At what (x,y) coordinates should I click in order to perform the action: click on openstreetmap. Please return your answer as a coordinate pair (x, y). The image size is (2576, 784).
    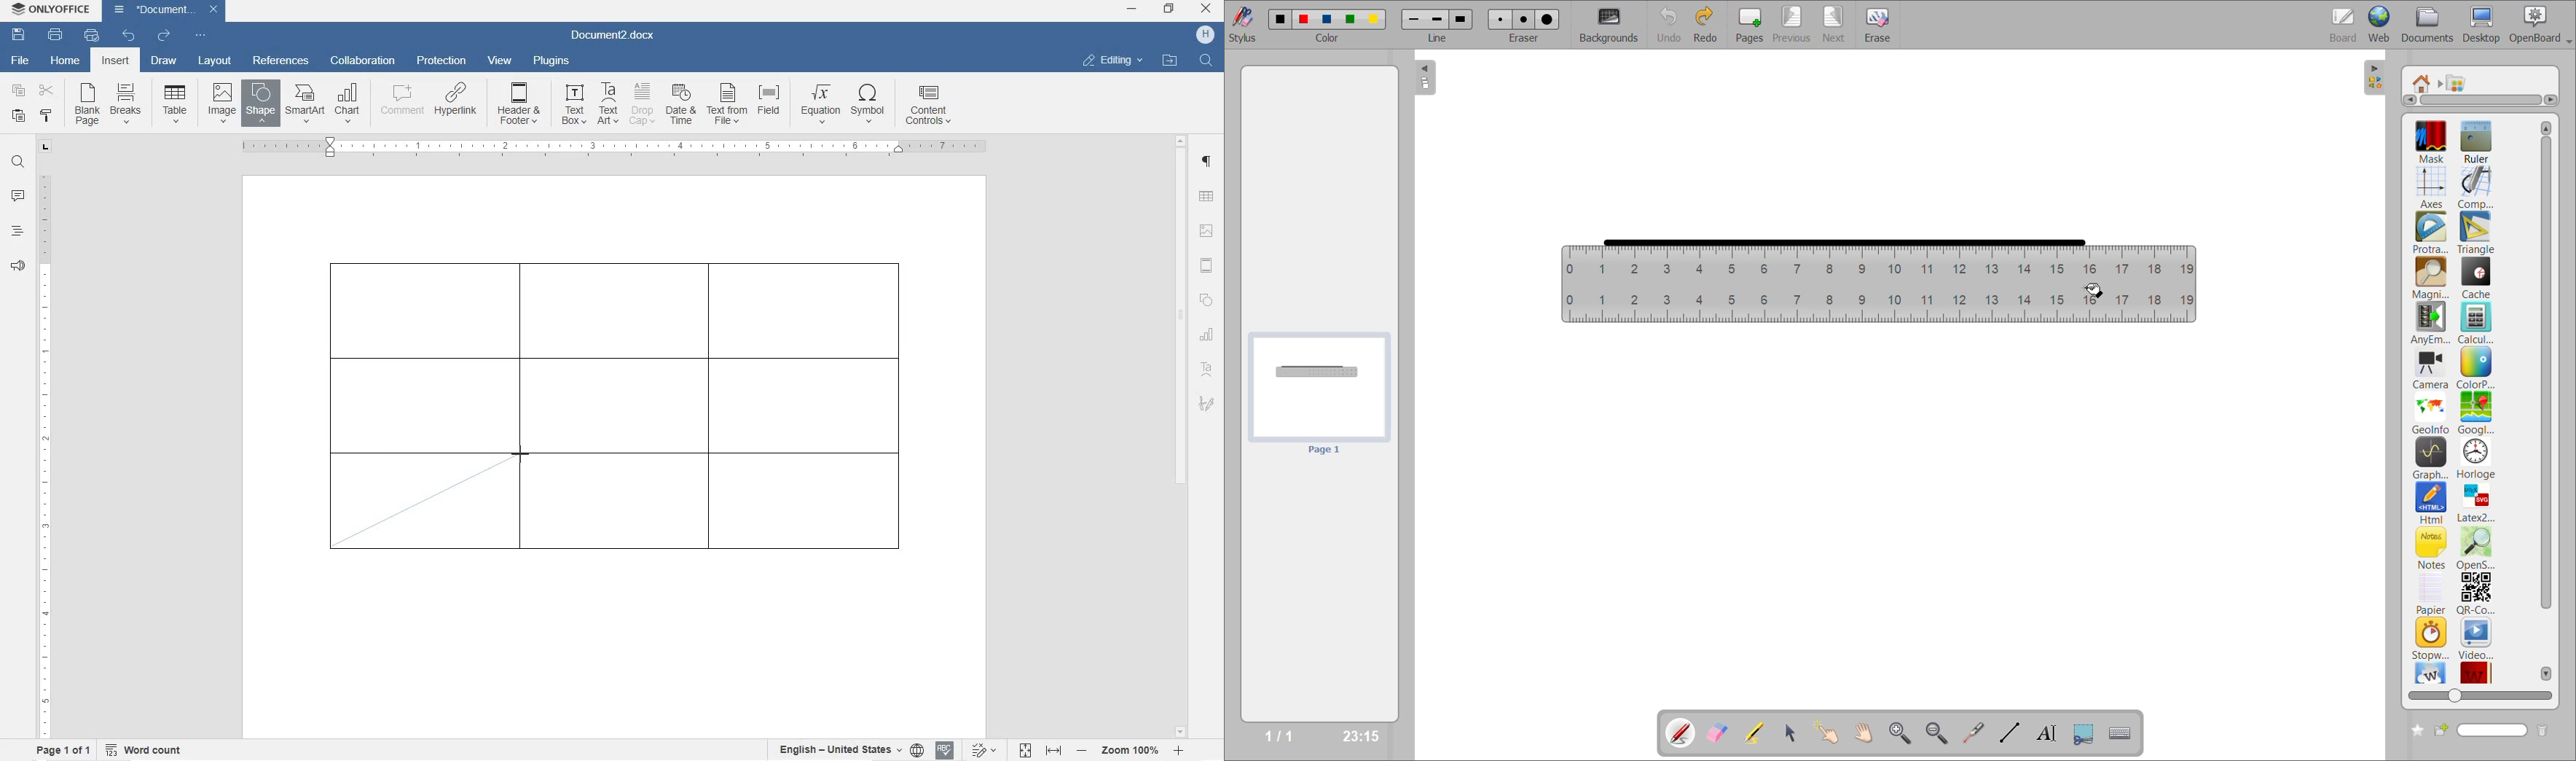
    Looking at the image, I should click on (2478, 549).